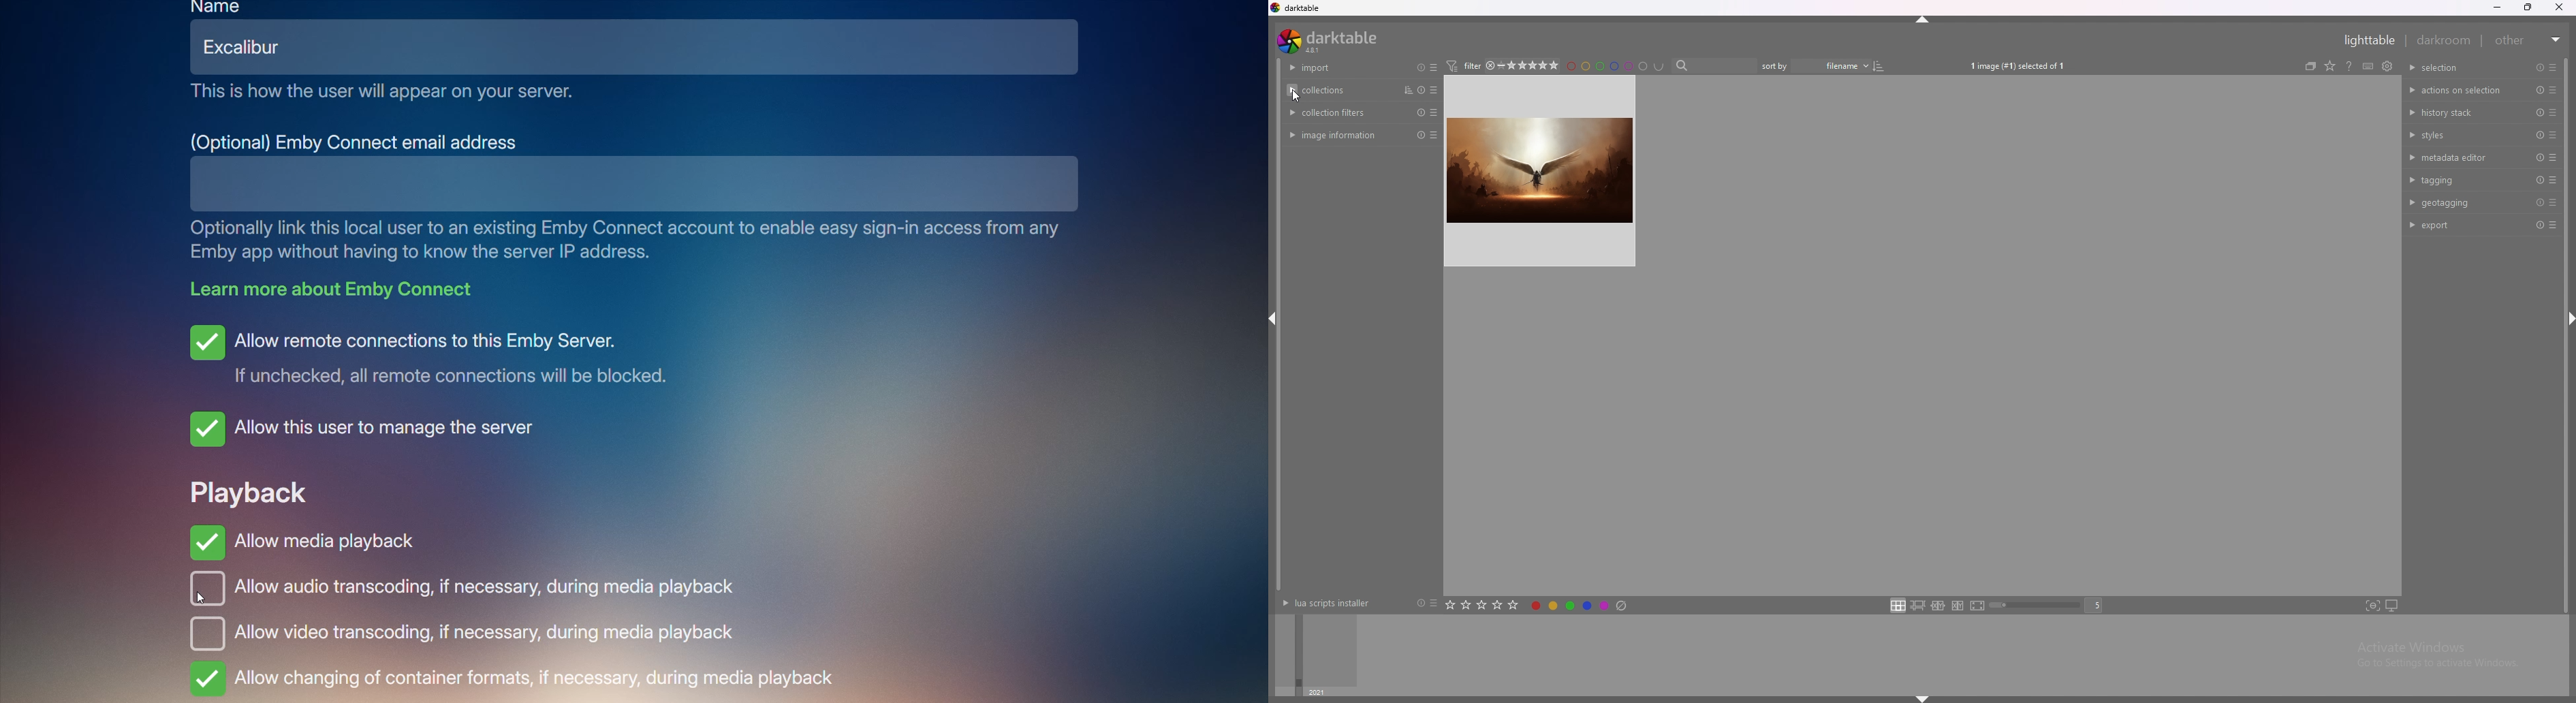  Describe the element at coordinates (2462, 134) in the screenshot. I see `styles` at that location.